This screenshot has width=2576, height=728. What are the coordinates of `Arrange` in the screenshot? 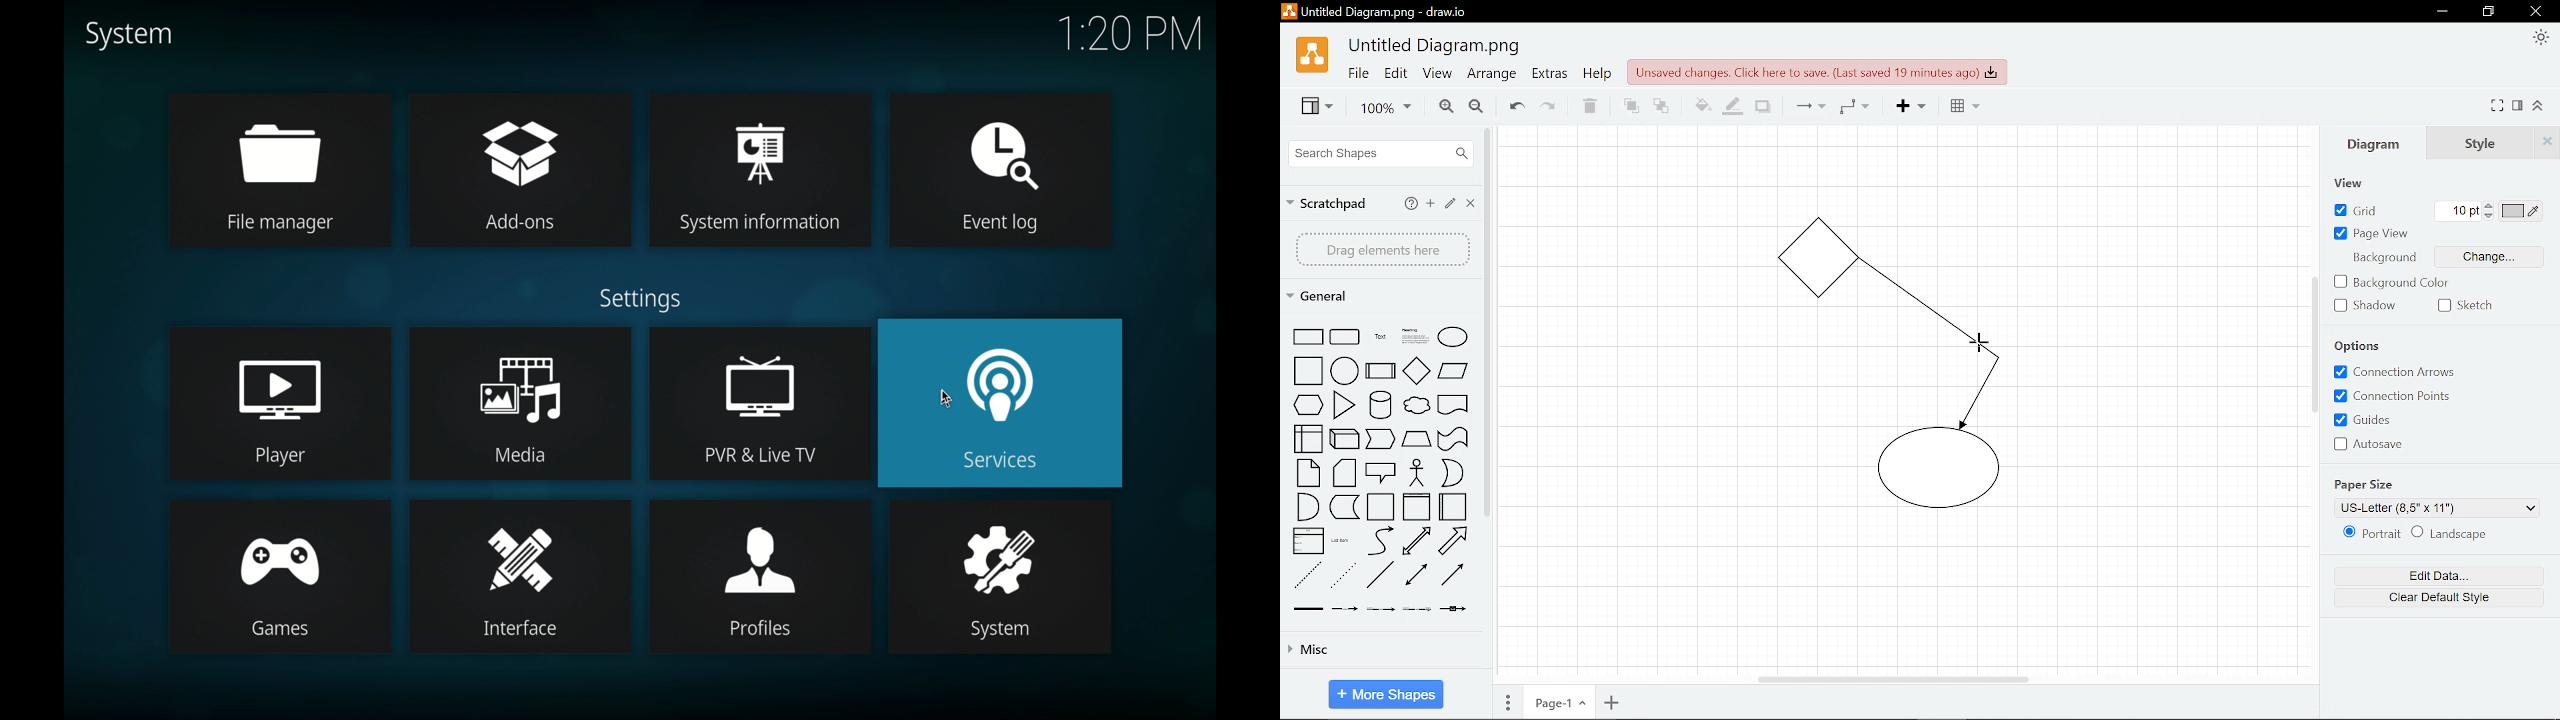 It's located at (1491, 76).